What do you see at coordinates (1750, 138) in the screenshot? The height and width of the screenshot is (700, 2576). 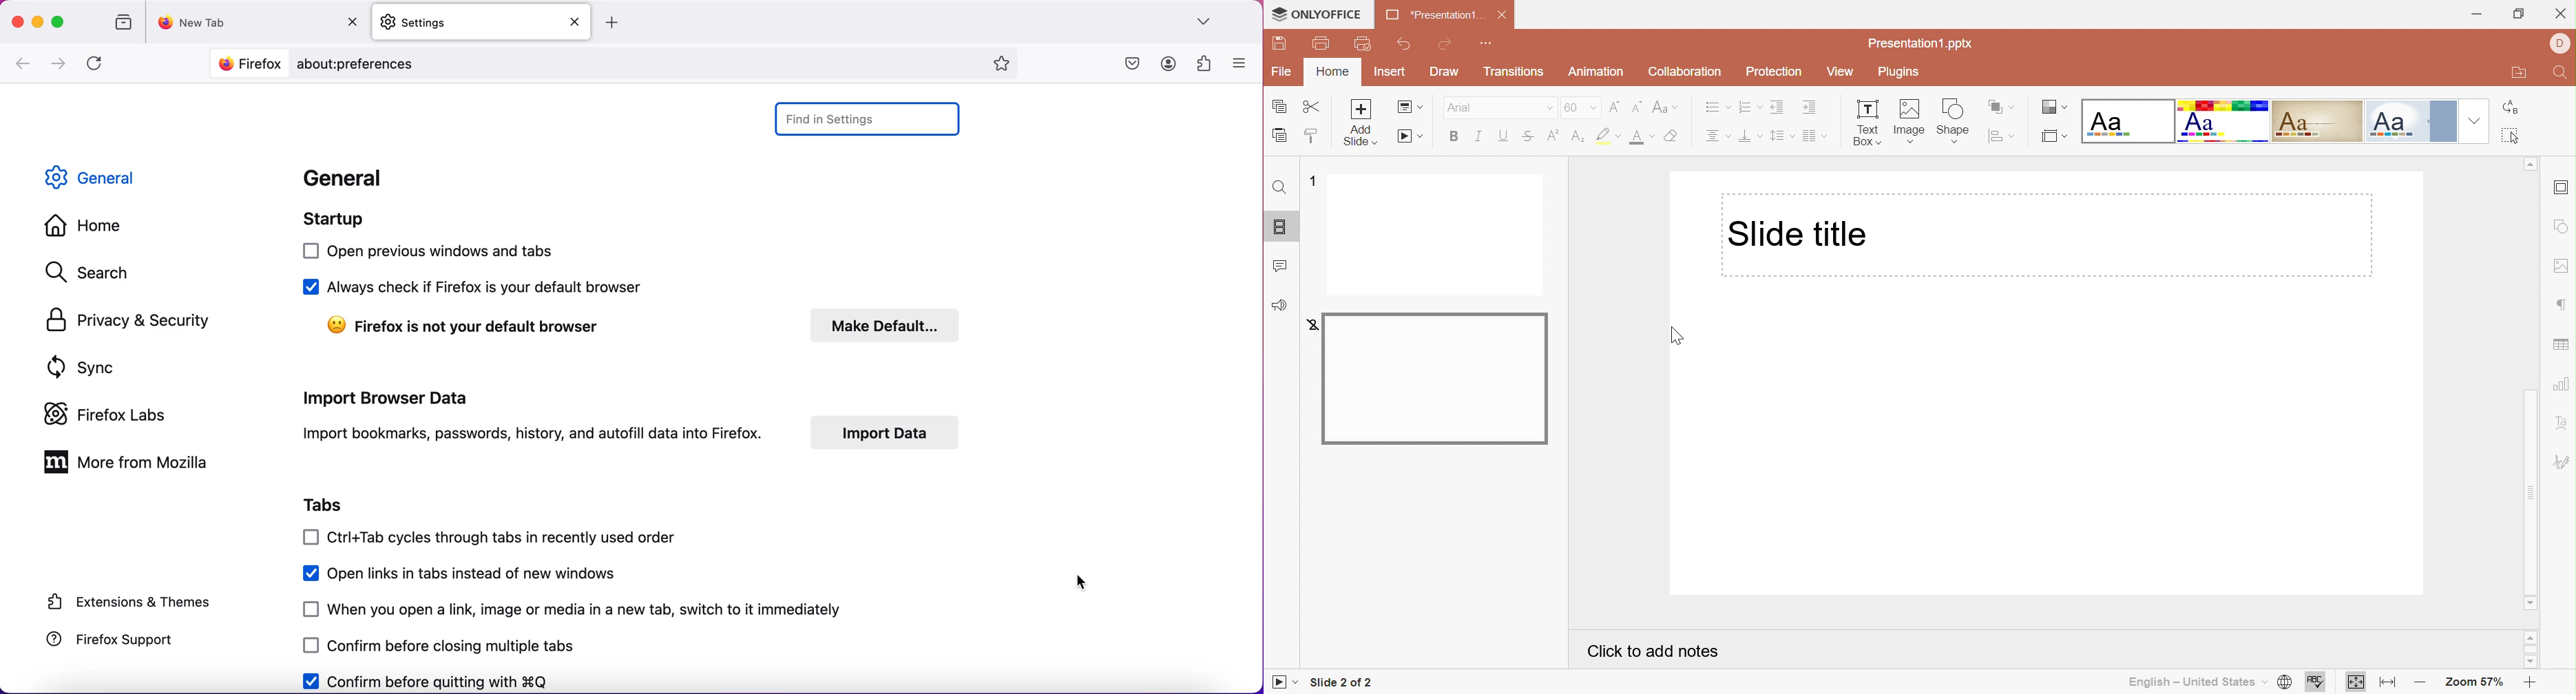 I see `Align Bottom` at bounding box center [1750, 138].